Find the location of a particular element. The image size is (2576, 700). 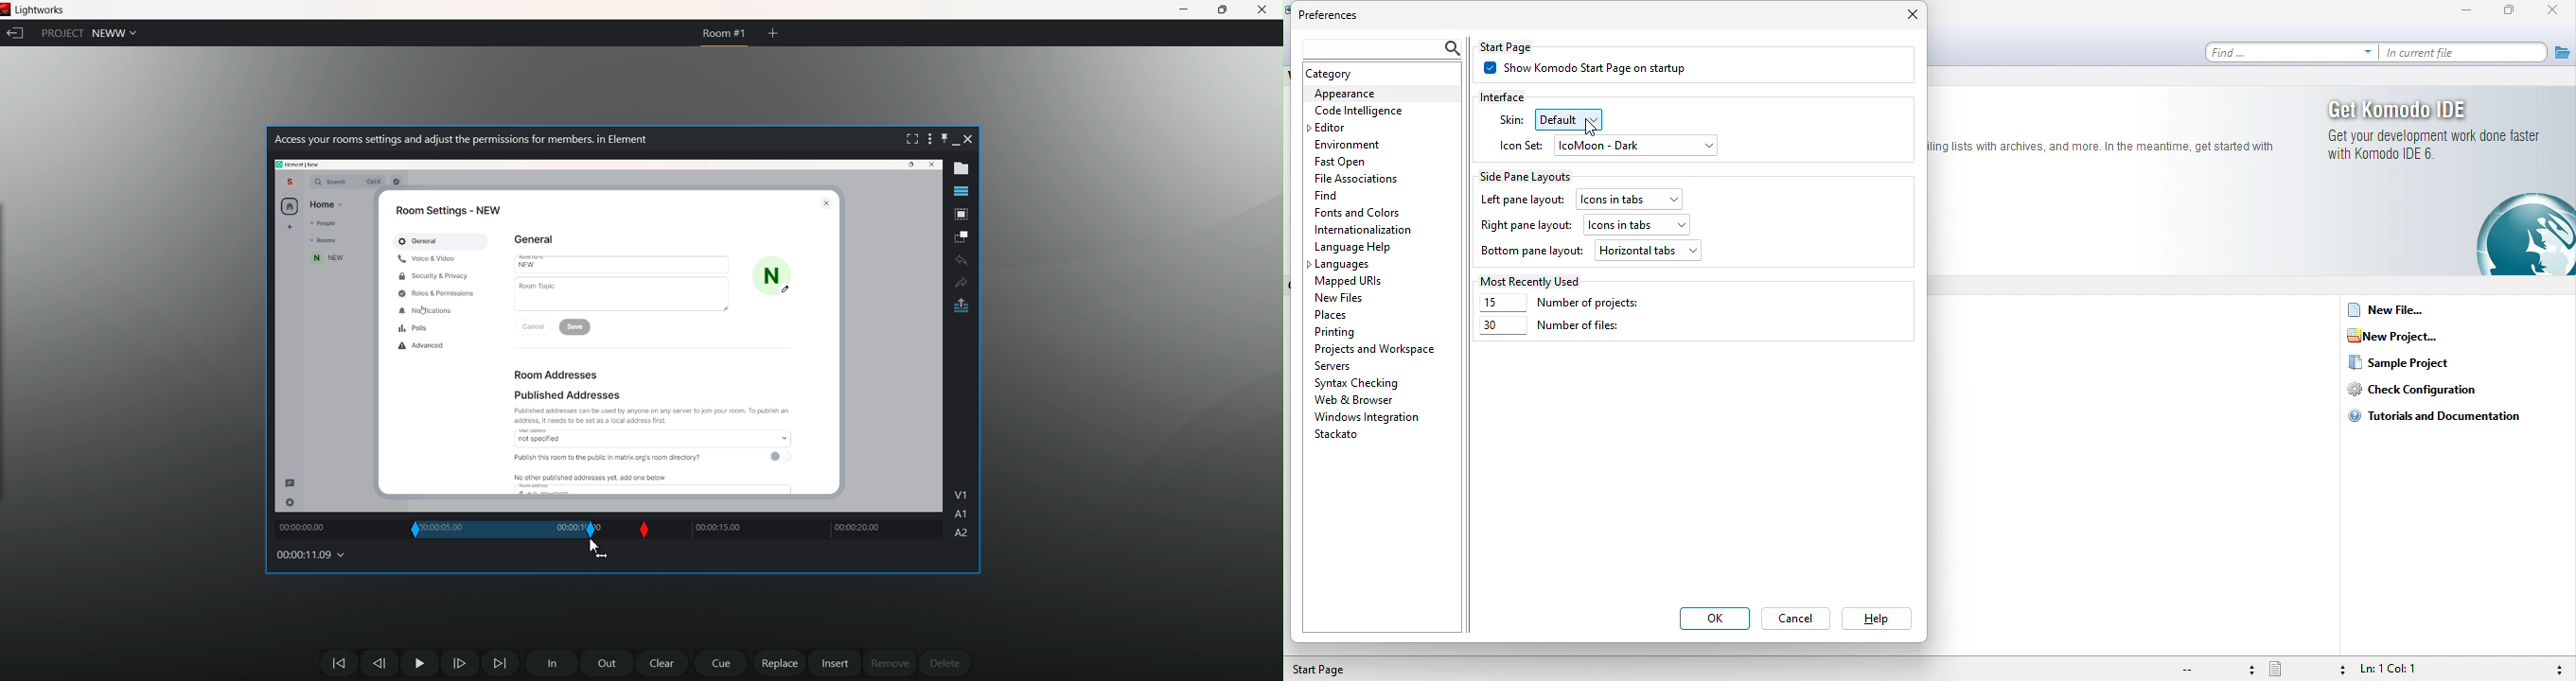

In is located at coordinates (551, 662).